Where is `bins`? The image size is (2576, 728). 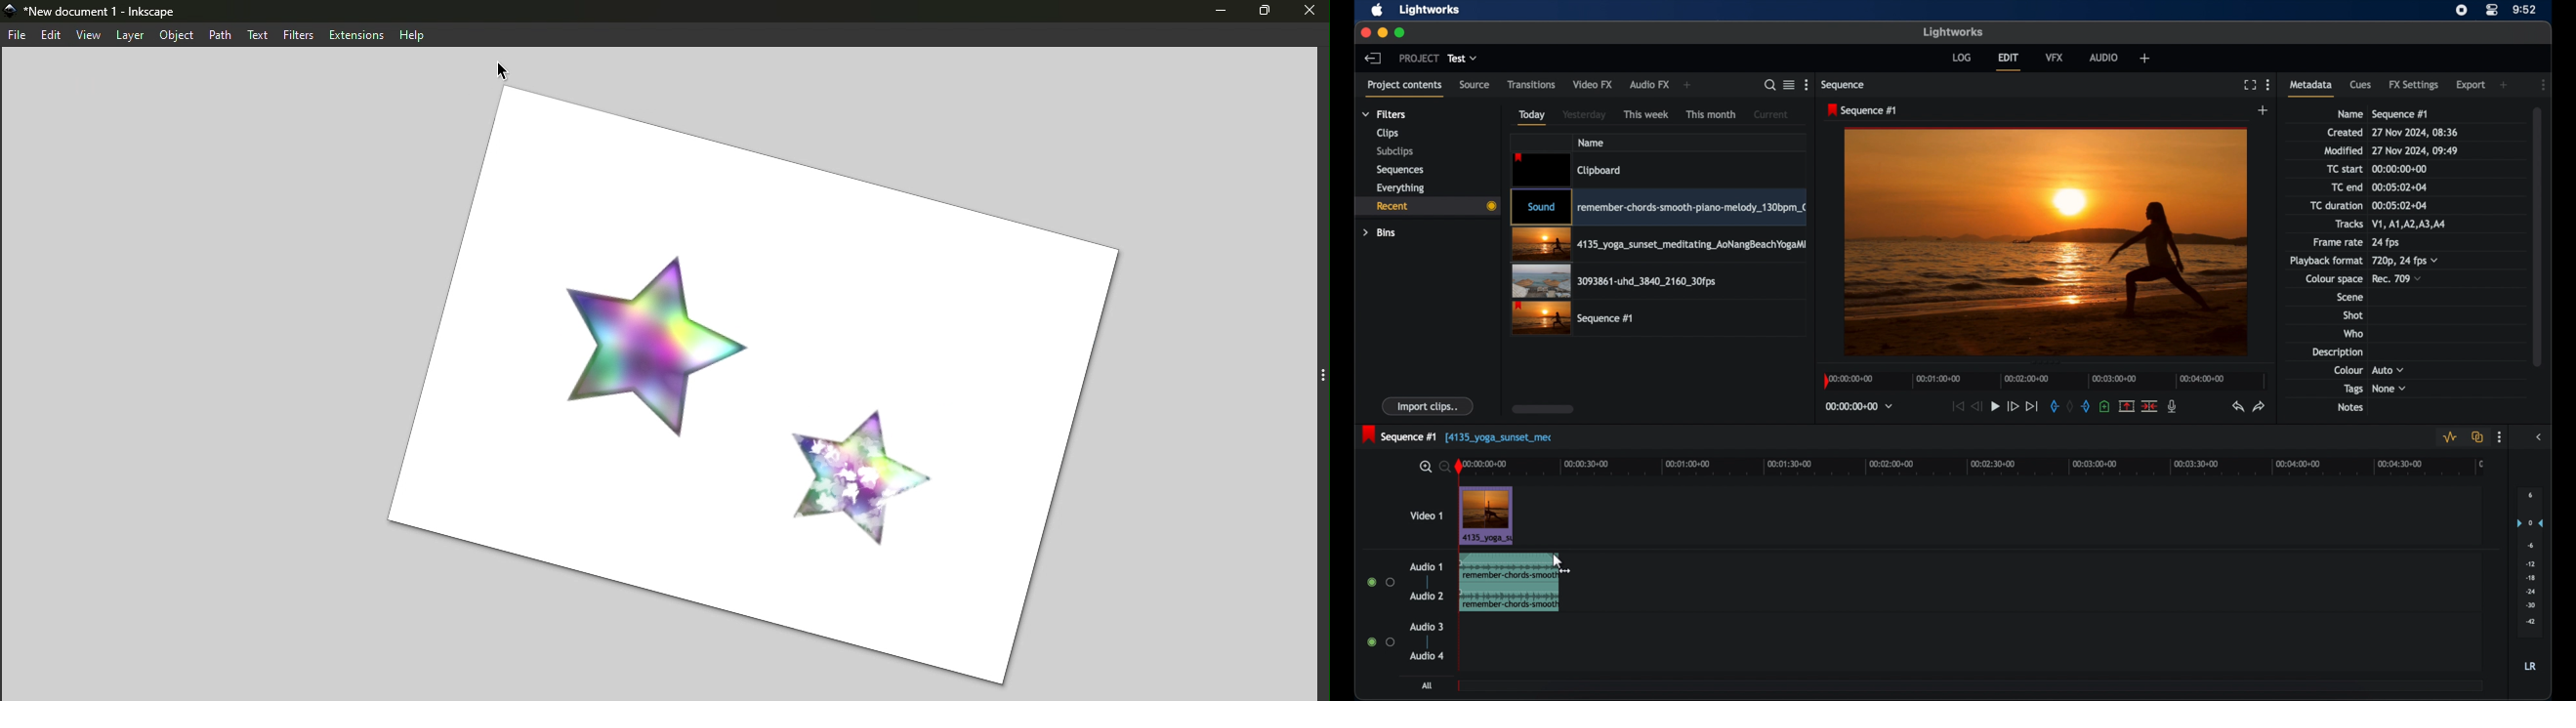 bins is located at coordinates (1380, 233).